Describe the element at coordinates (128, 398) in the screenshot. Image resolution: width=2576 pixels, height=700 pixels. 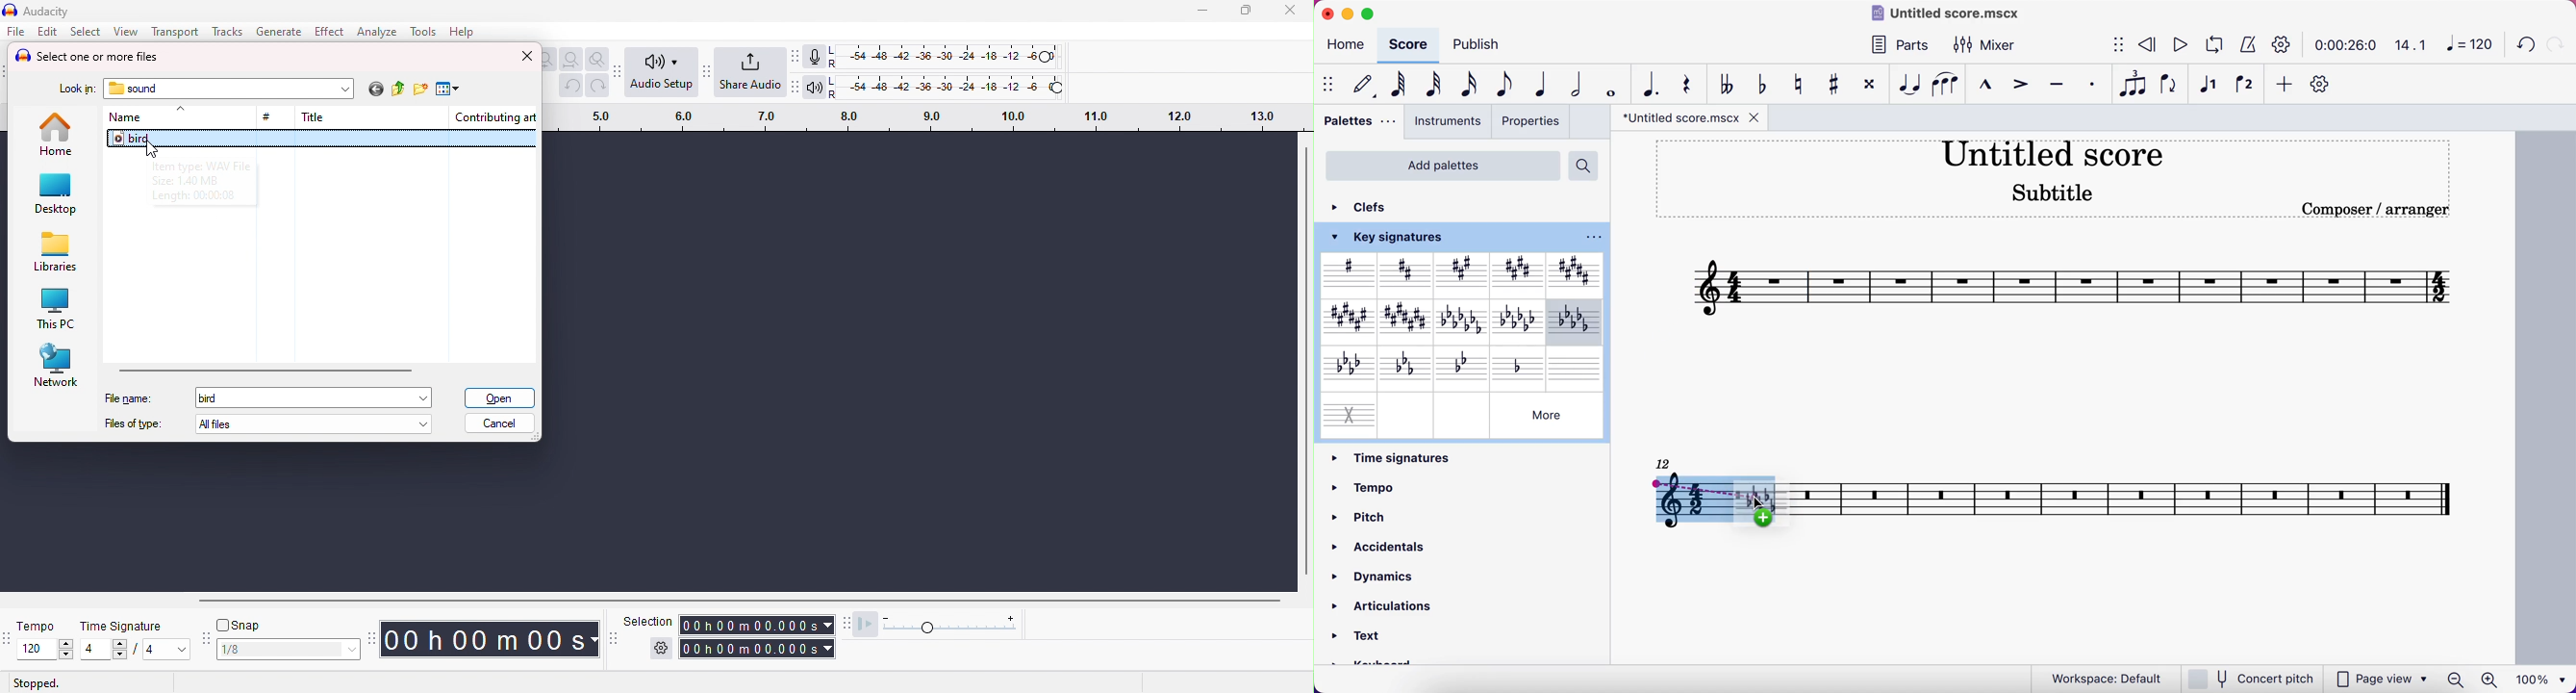
I see `file name` at that location.